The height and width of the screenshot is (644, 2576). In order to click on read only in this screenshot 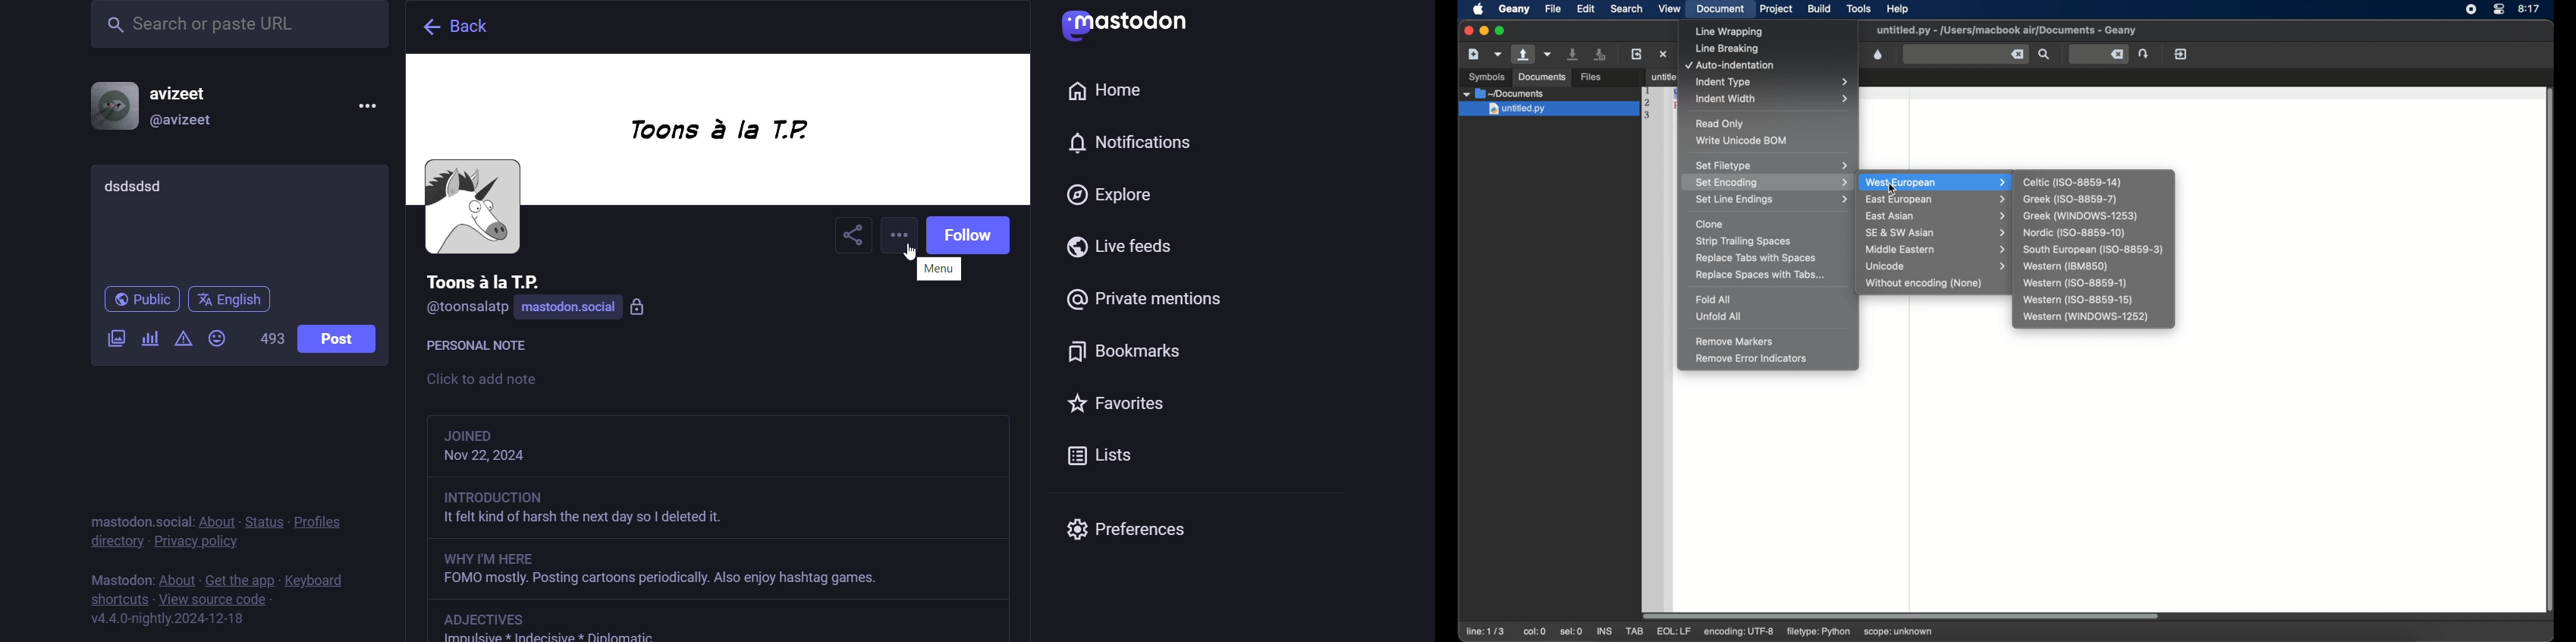, I will do `click(1720, 124)`.